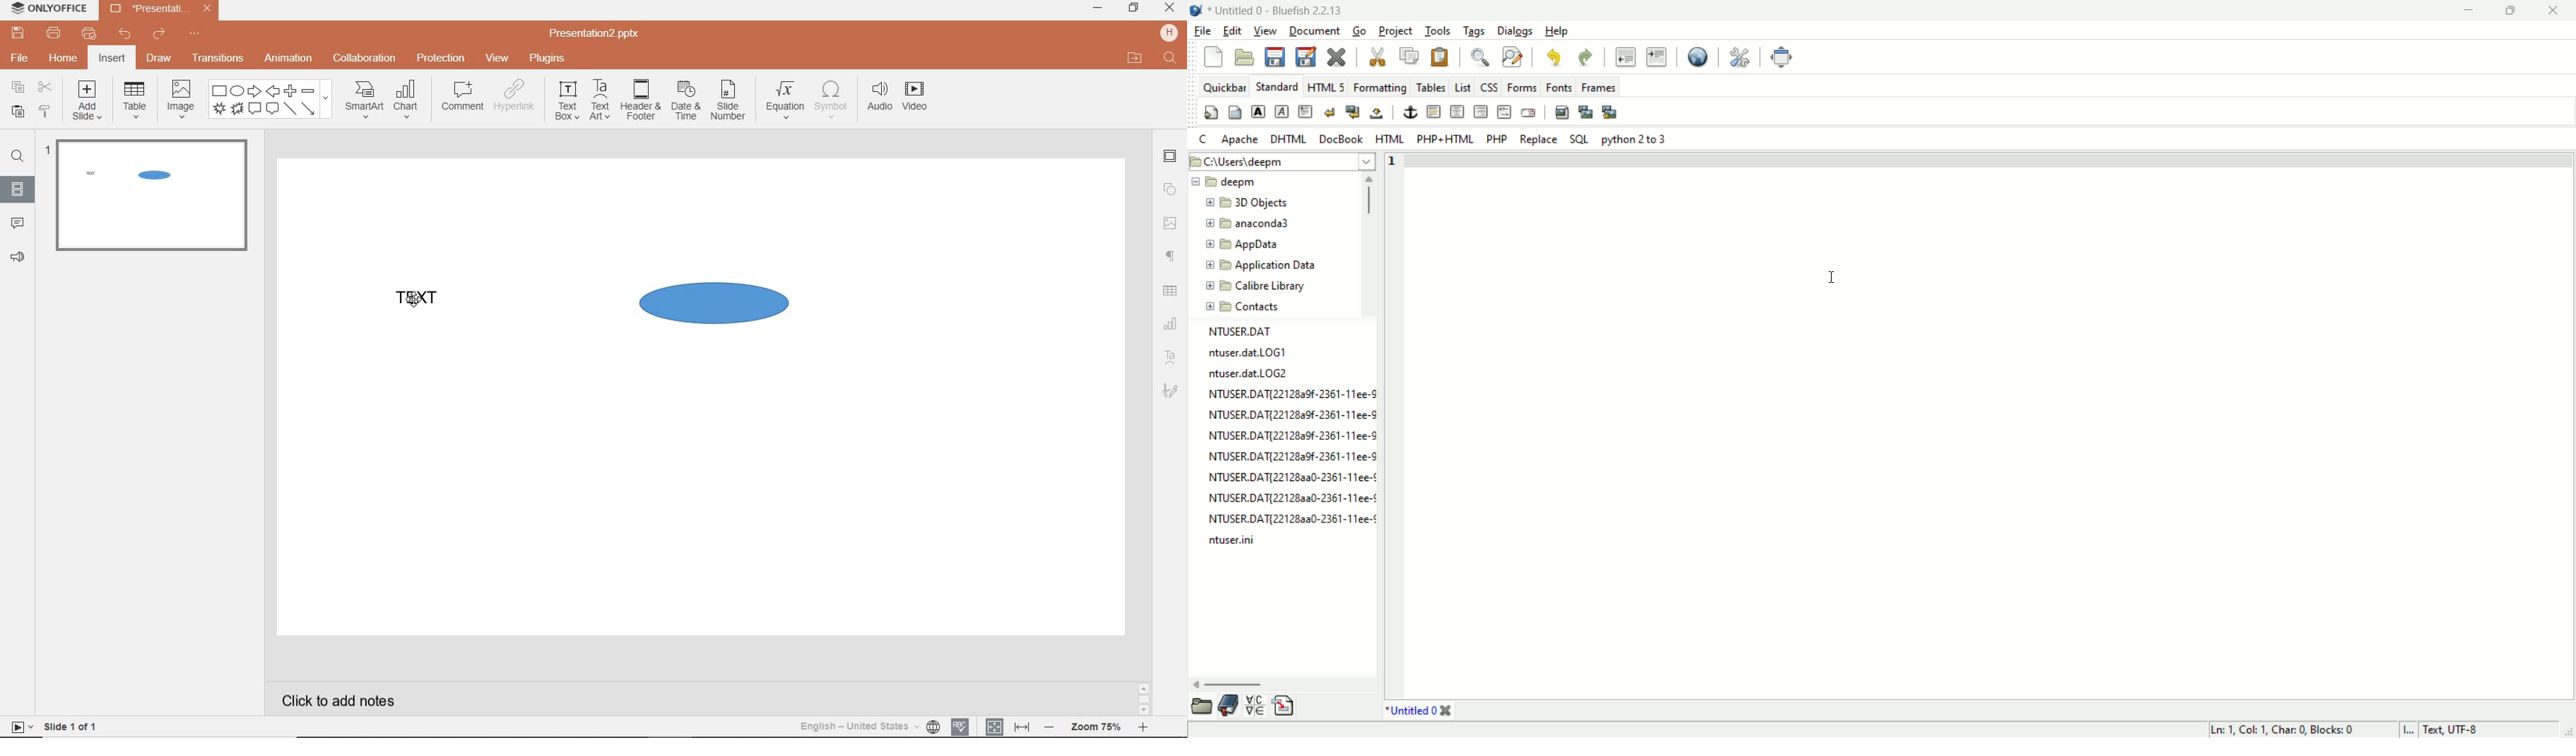 Image resolution: width=2576 pixels, height=756 pixels. Describe the element at coordinates (1584, 110) in the screenshot. I see `insert thumbnail` at that location.